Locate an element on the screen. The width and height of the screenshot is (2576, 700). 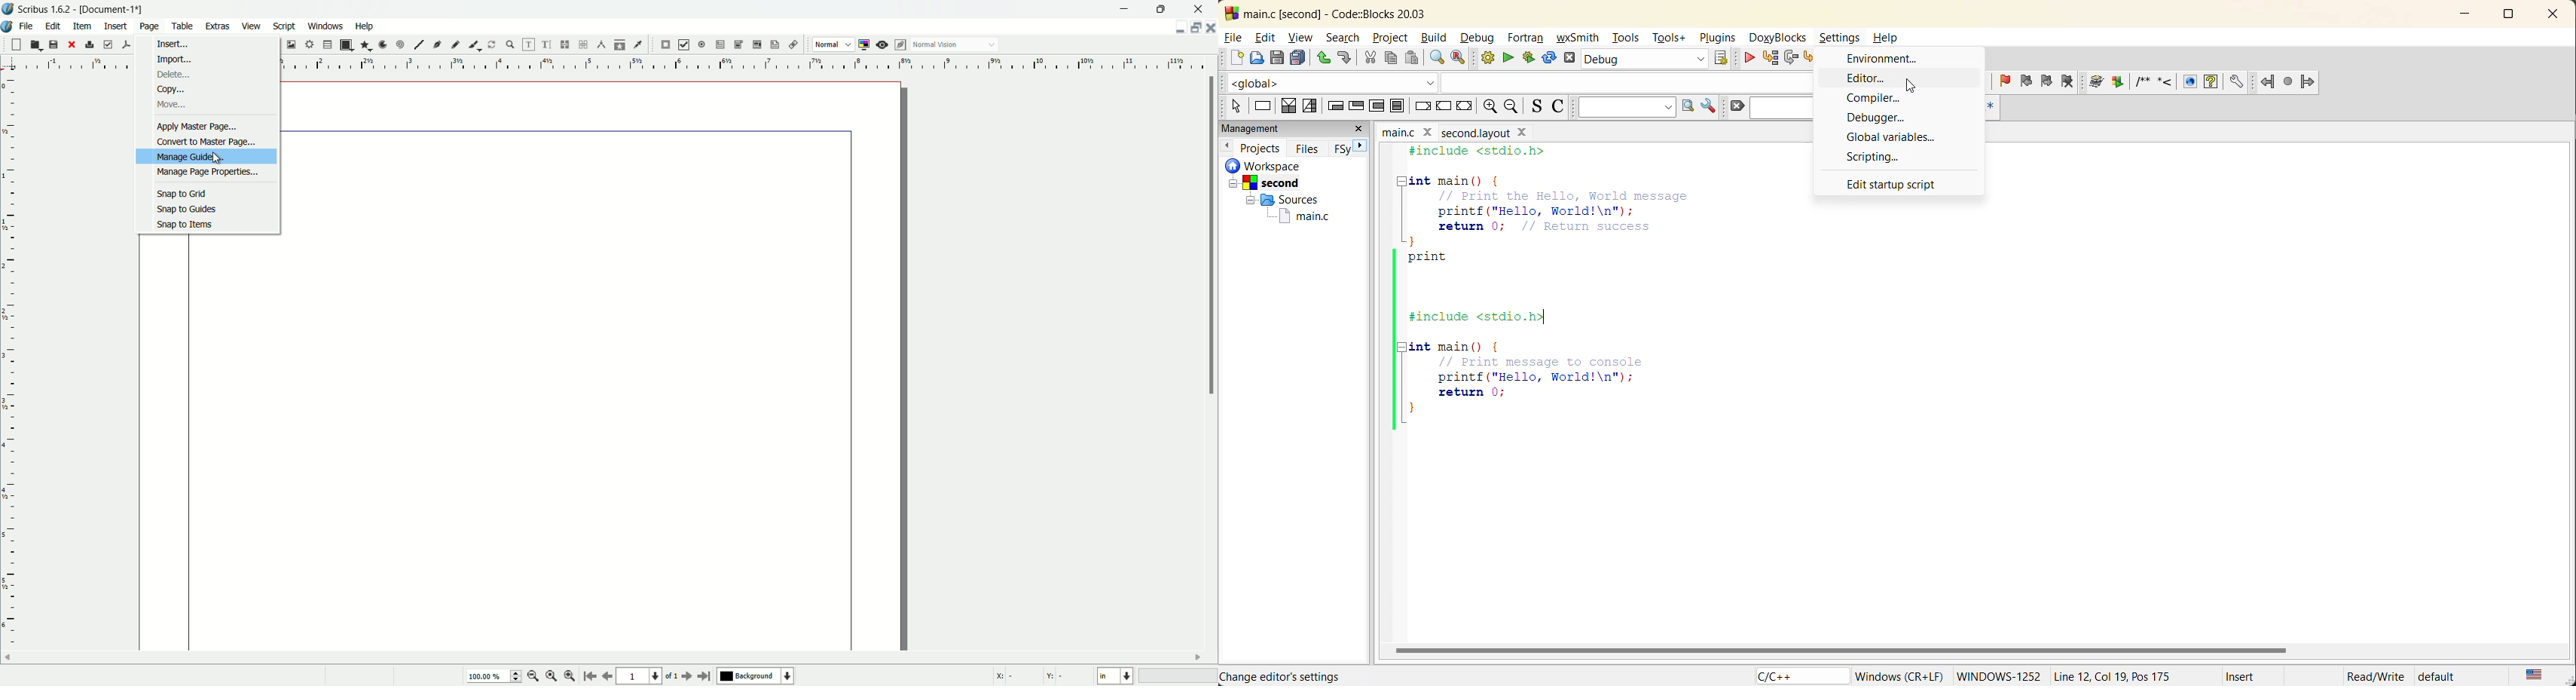
change layout is located at coordinates (1193, 27).